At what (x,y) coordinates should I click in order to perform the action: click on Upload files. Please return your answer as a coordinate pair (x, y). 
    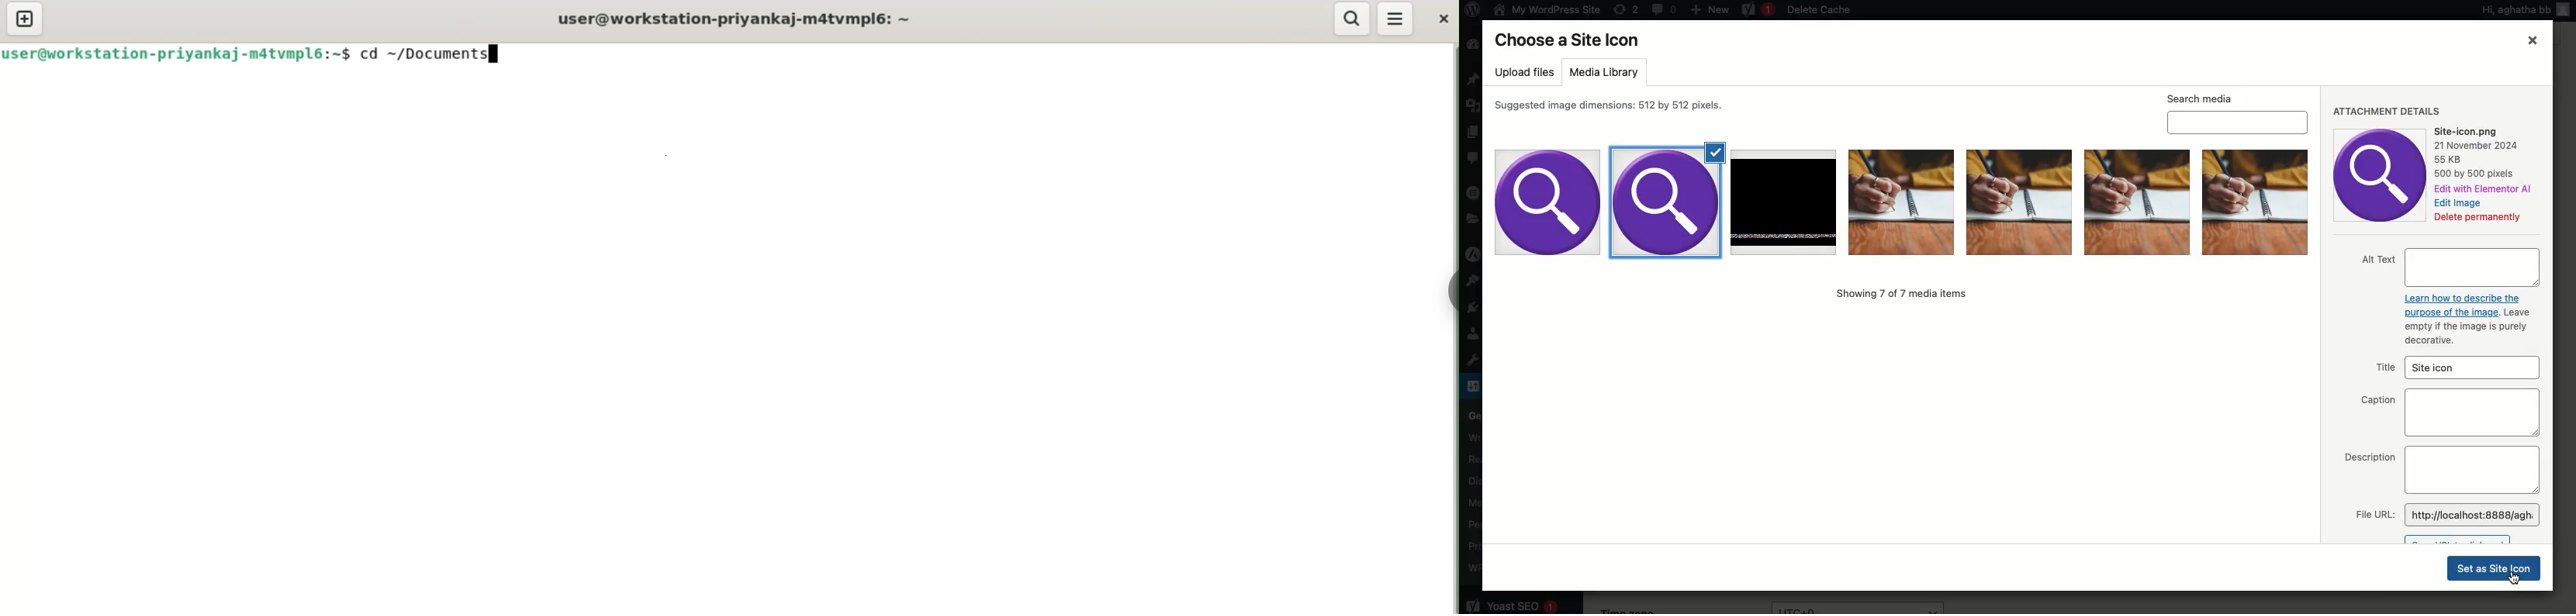
    Looking at the image, I should click on (1526, 73).